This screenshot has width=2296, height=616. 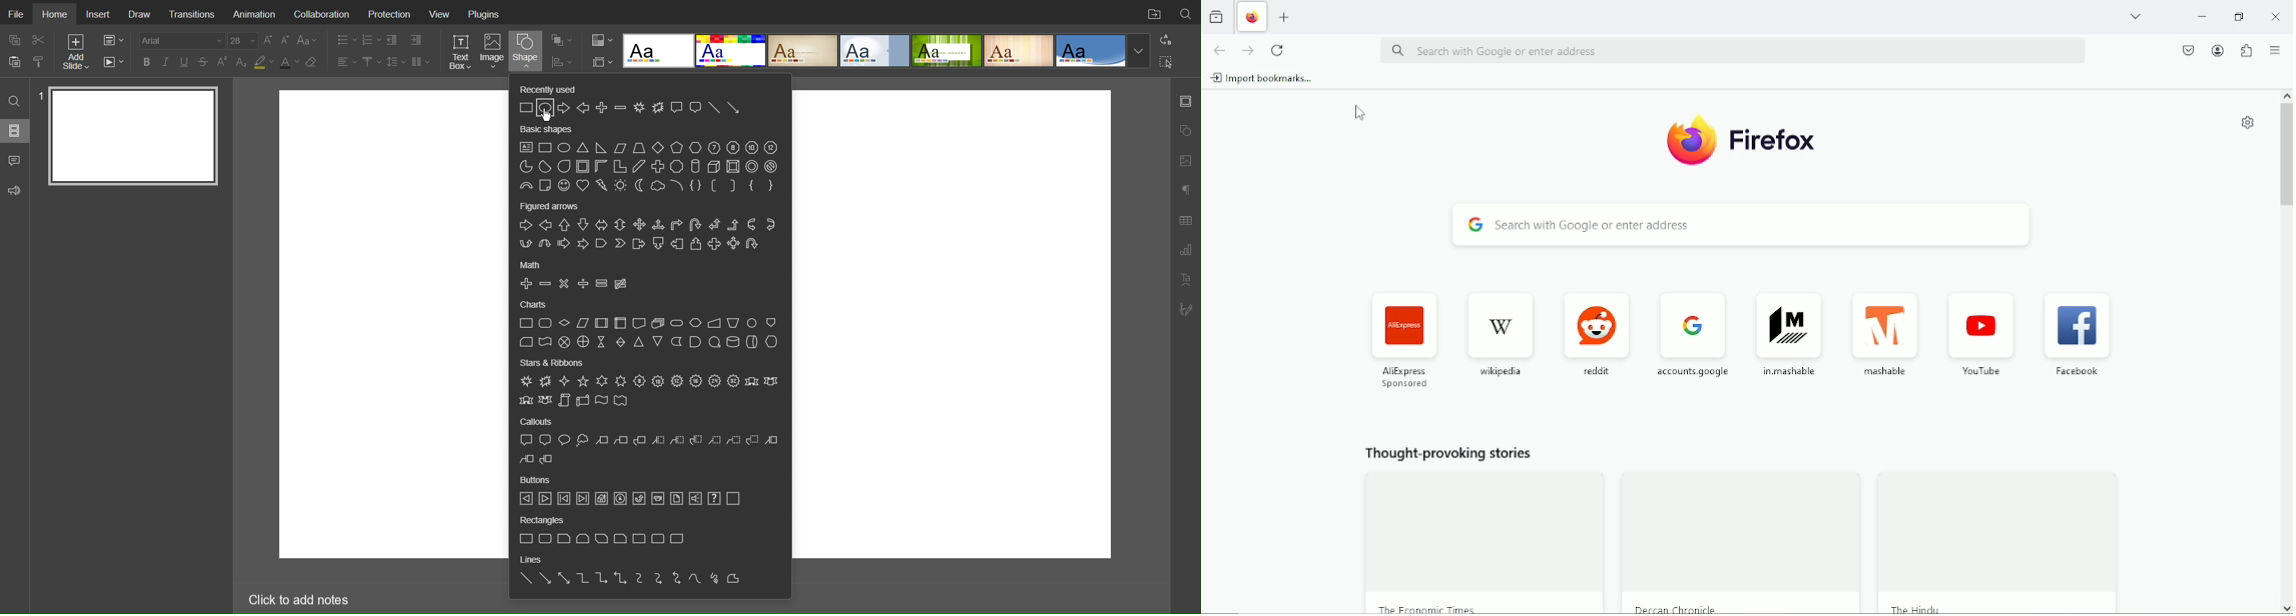 What do you see at coordinates (254, 14) in the screenshot?
I see `Animation` at bounding box center [254, 14].